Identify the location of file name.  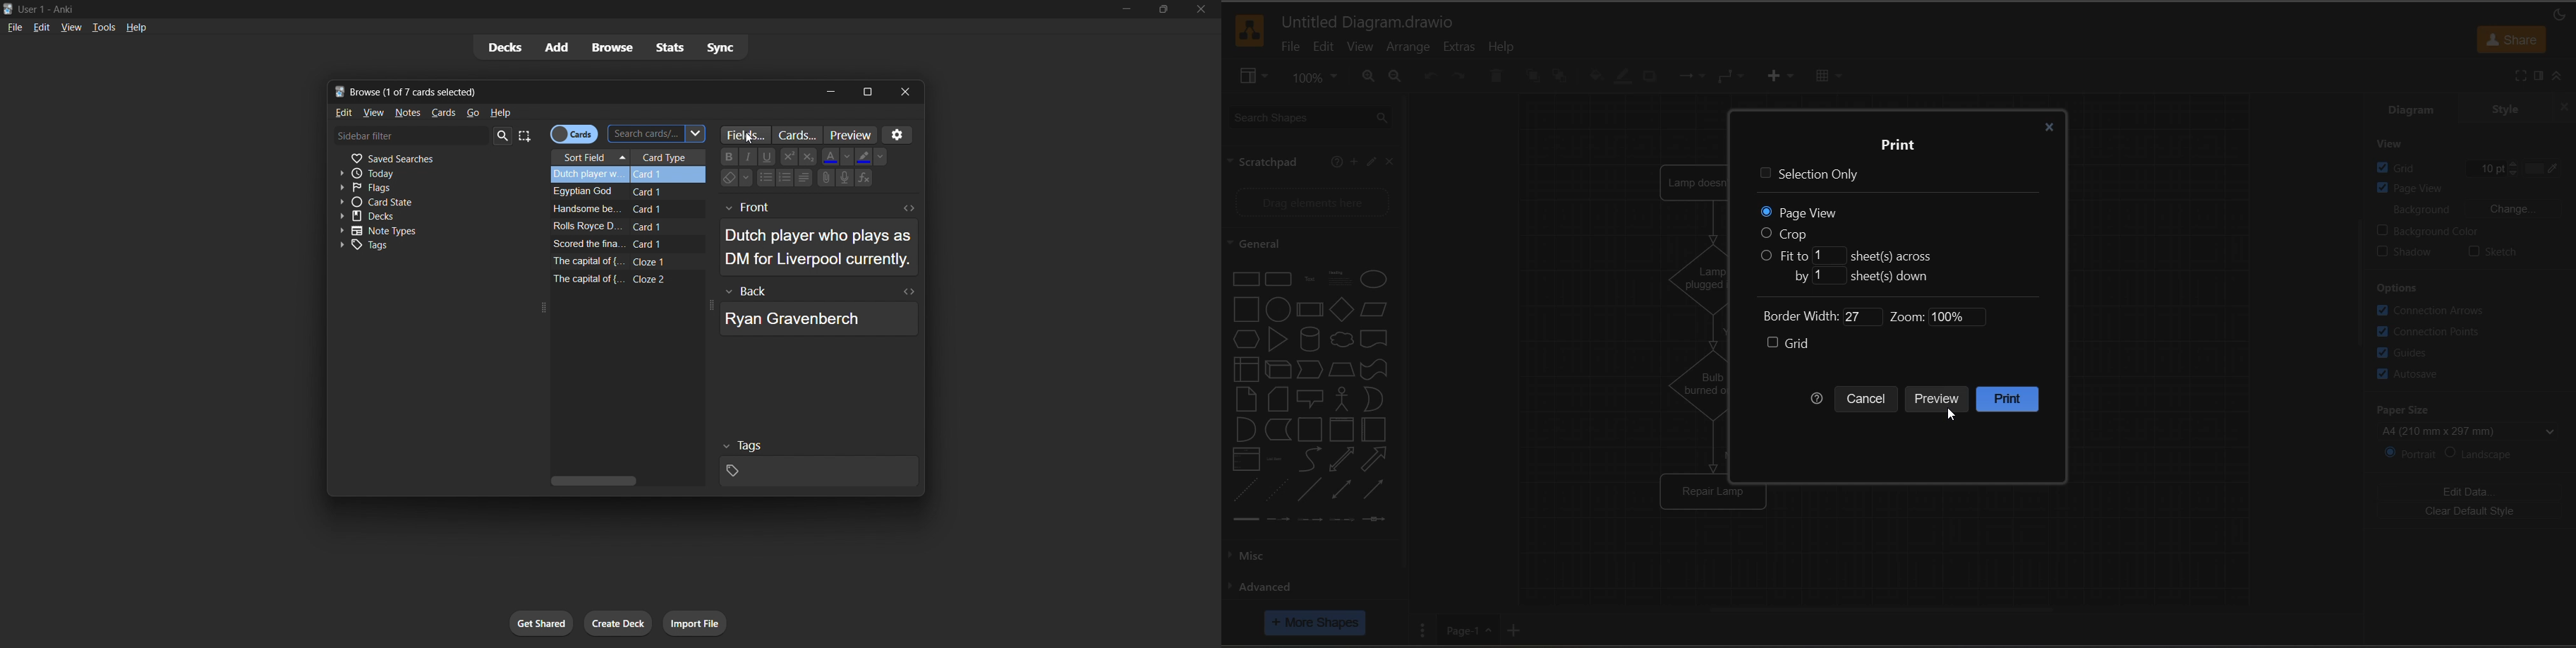
(1369, 23).